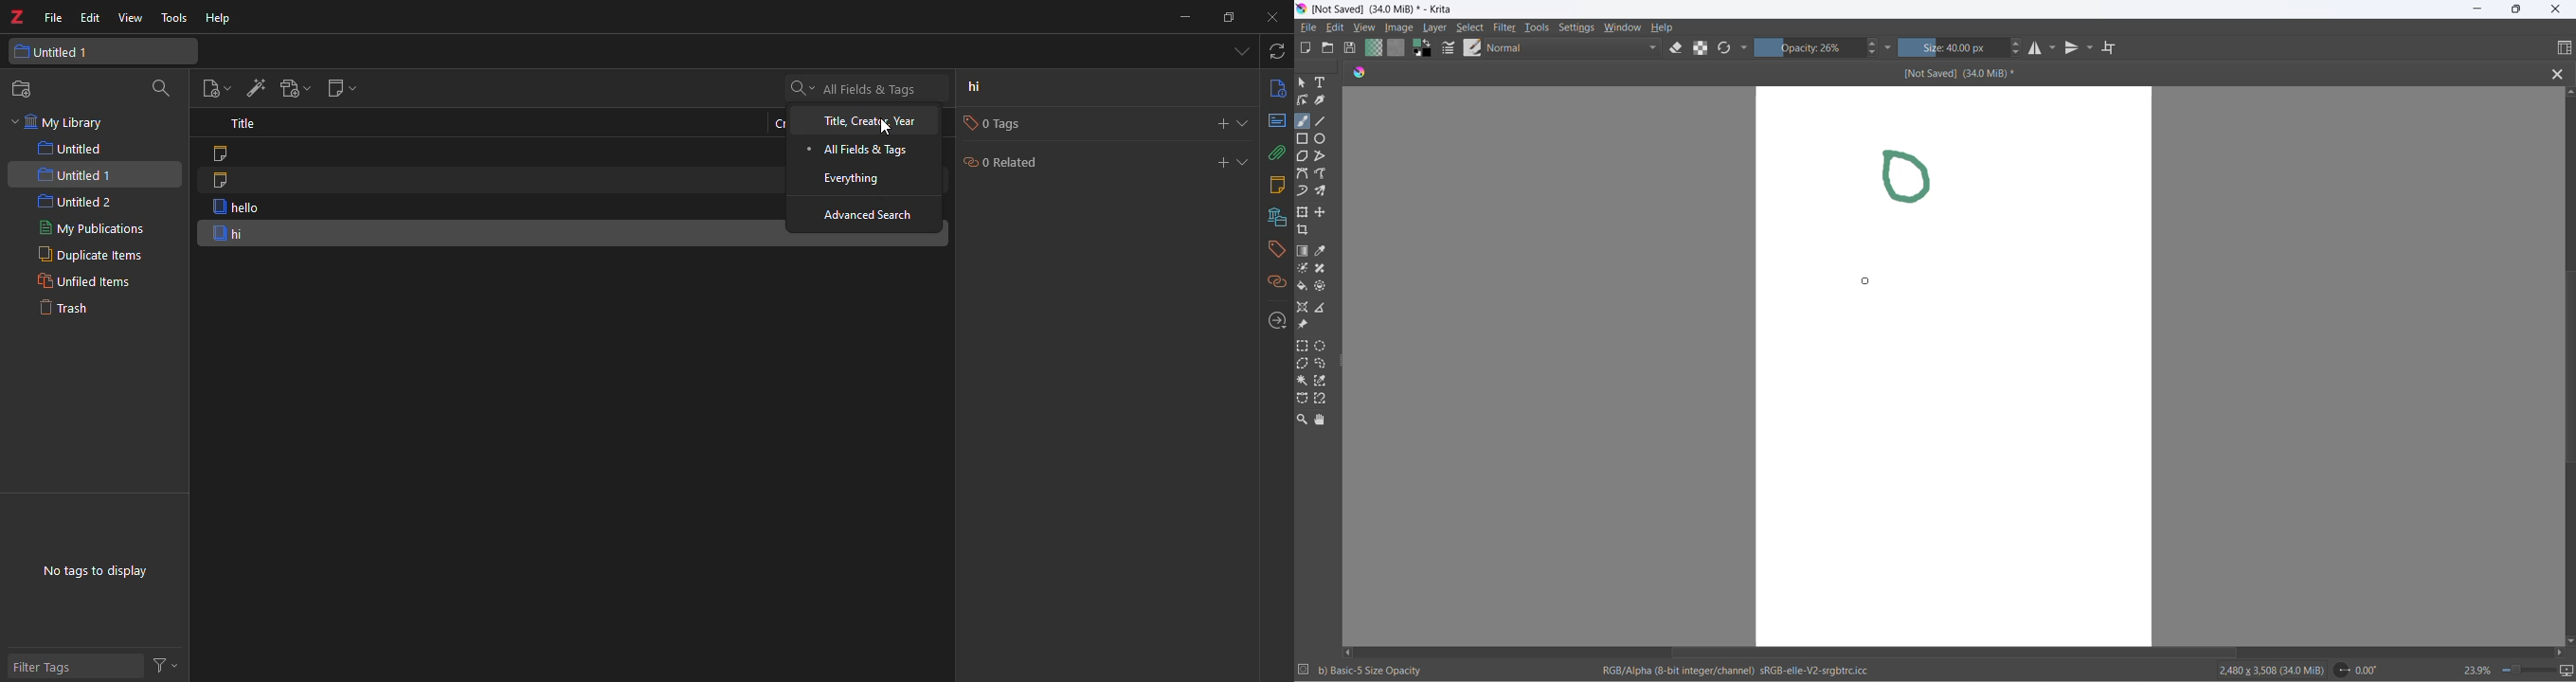 The width and height of the screenshot is (2576, 700). What do you see at coordinates (2568, 672) in the screenshot?
I see `slideshow` at bounding box center [2568, 672].